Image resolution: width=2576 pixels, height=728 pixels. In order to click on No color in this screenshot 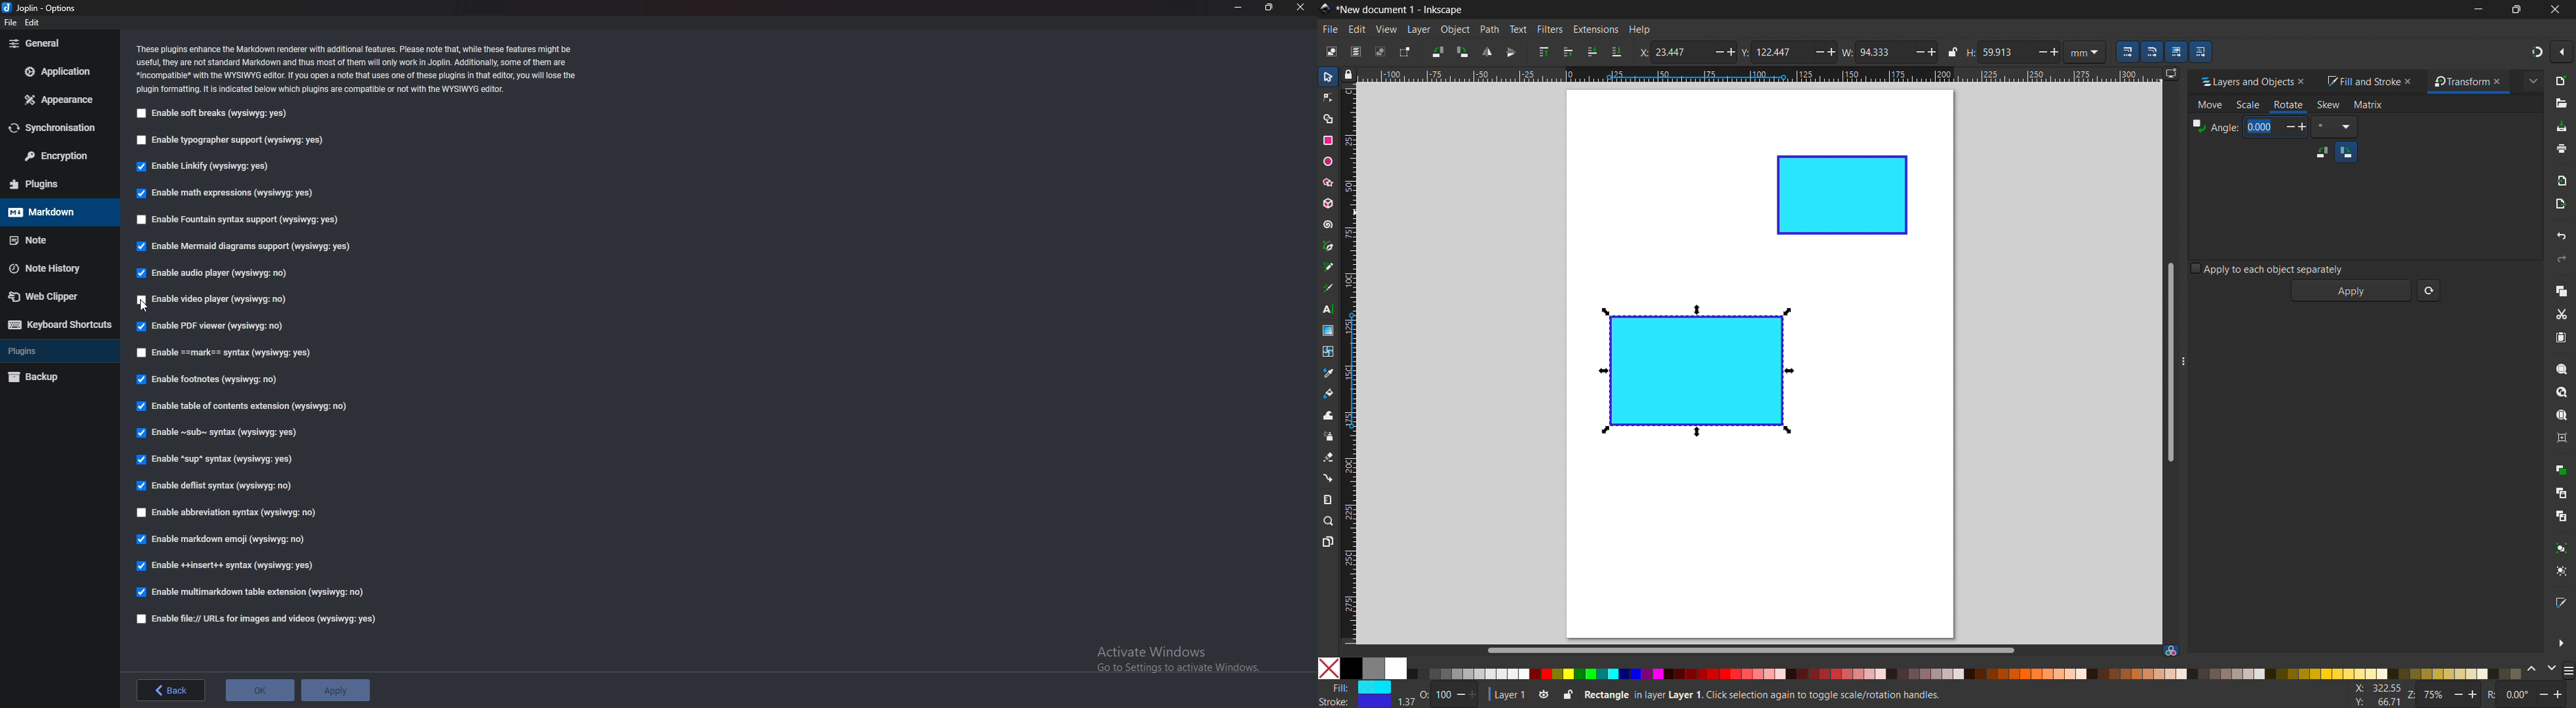, I will do `click(1329, 667)`.